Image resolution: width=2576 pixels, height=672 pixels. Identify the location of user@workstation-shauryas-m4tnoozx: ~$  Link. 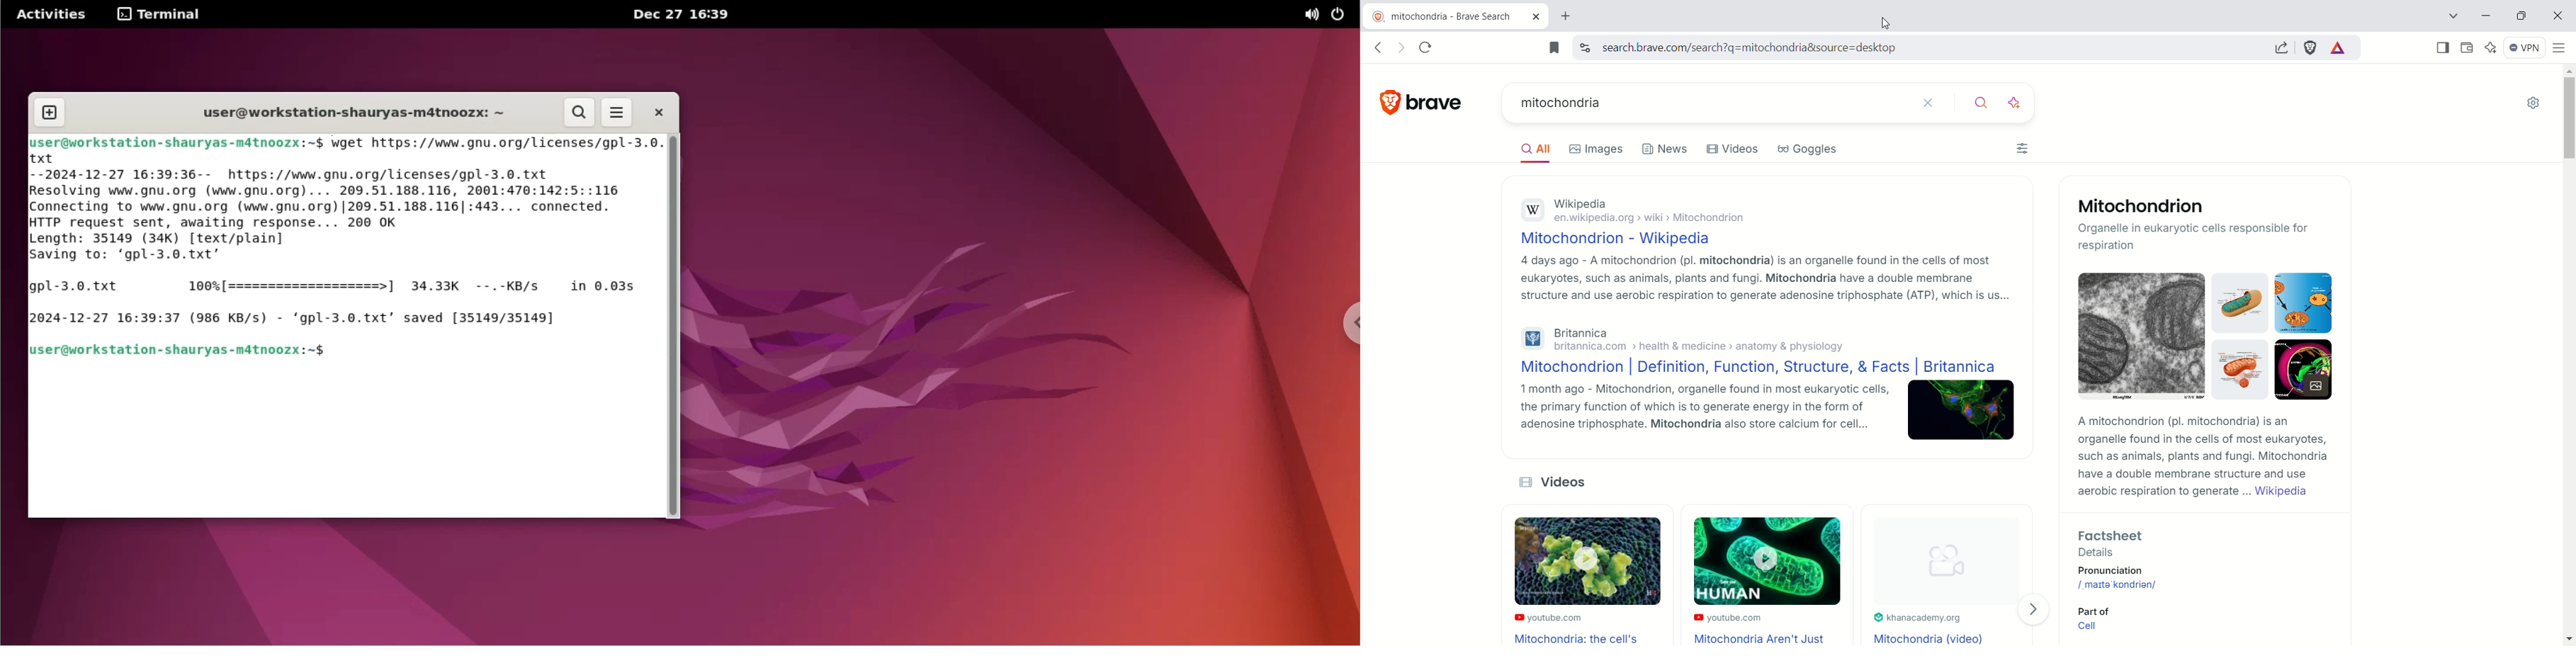
(176, 139).